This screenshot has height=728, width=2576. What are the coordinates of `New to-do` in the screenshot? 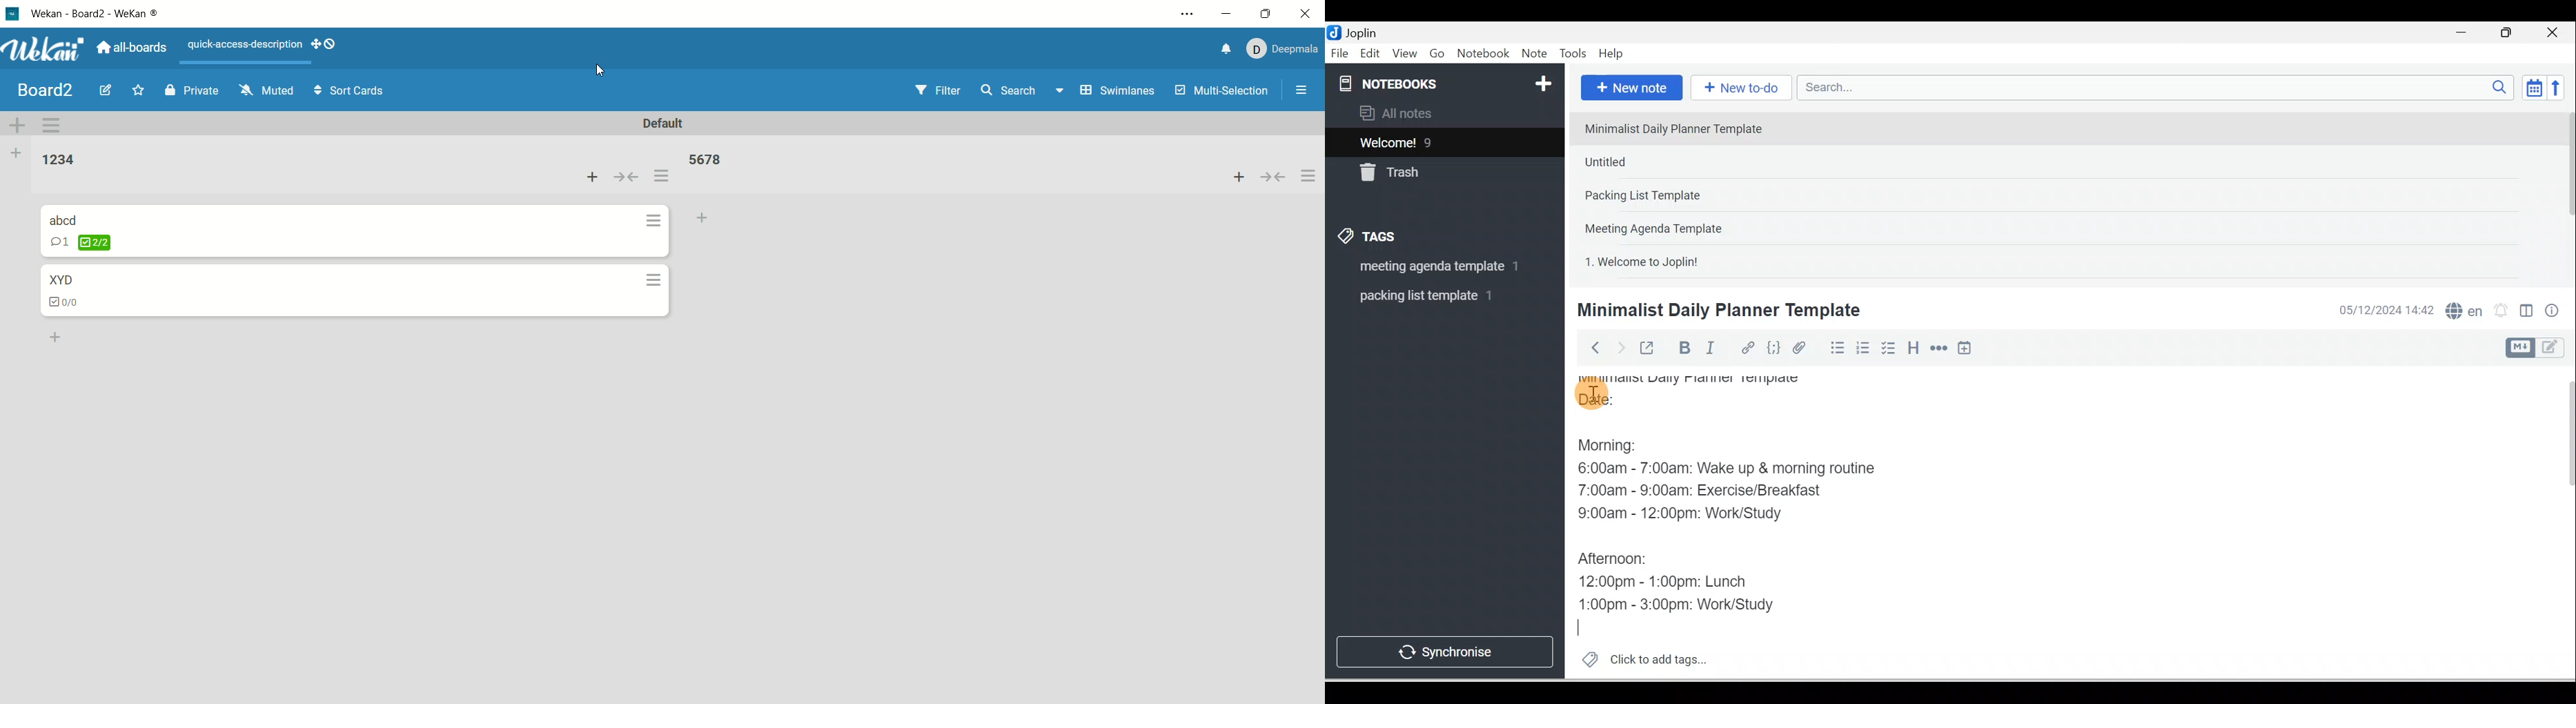 It's located at (1738, 89).